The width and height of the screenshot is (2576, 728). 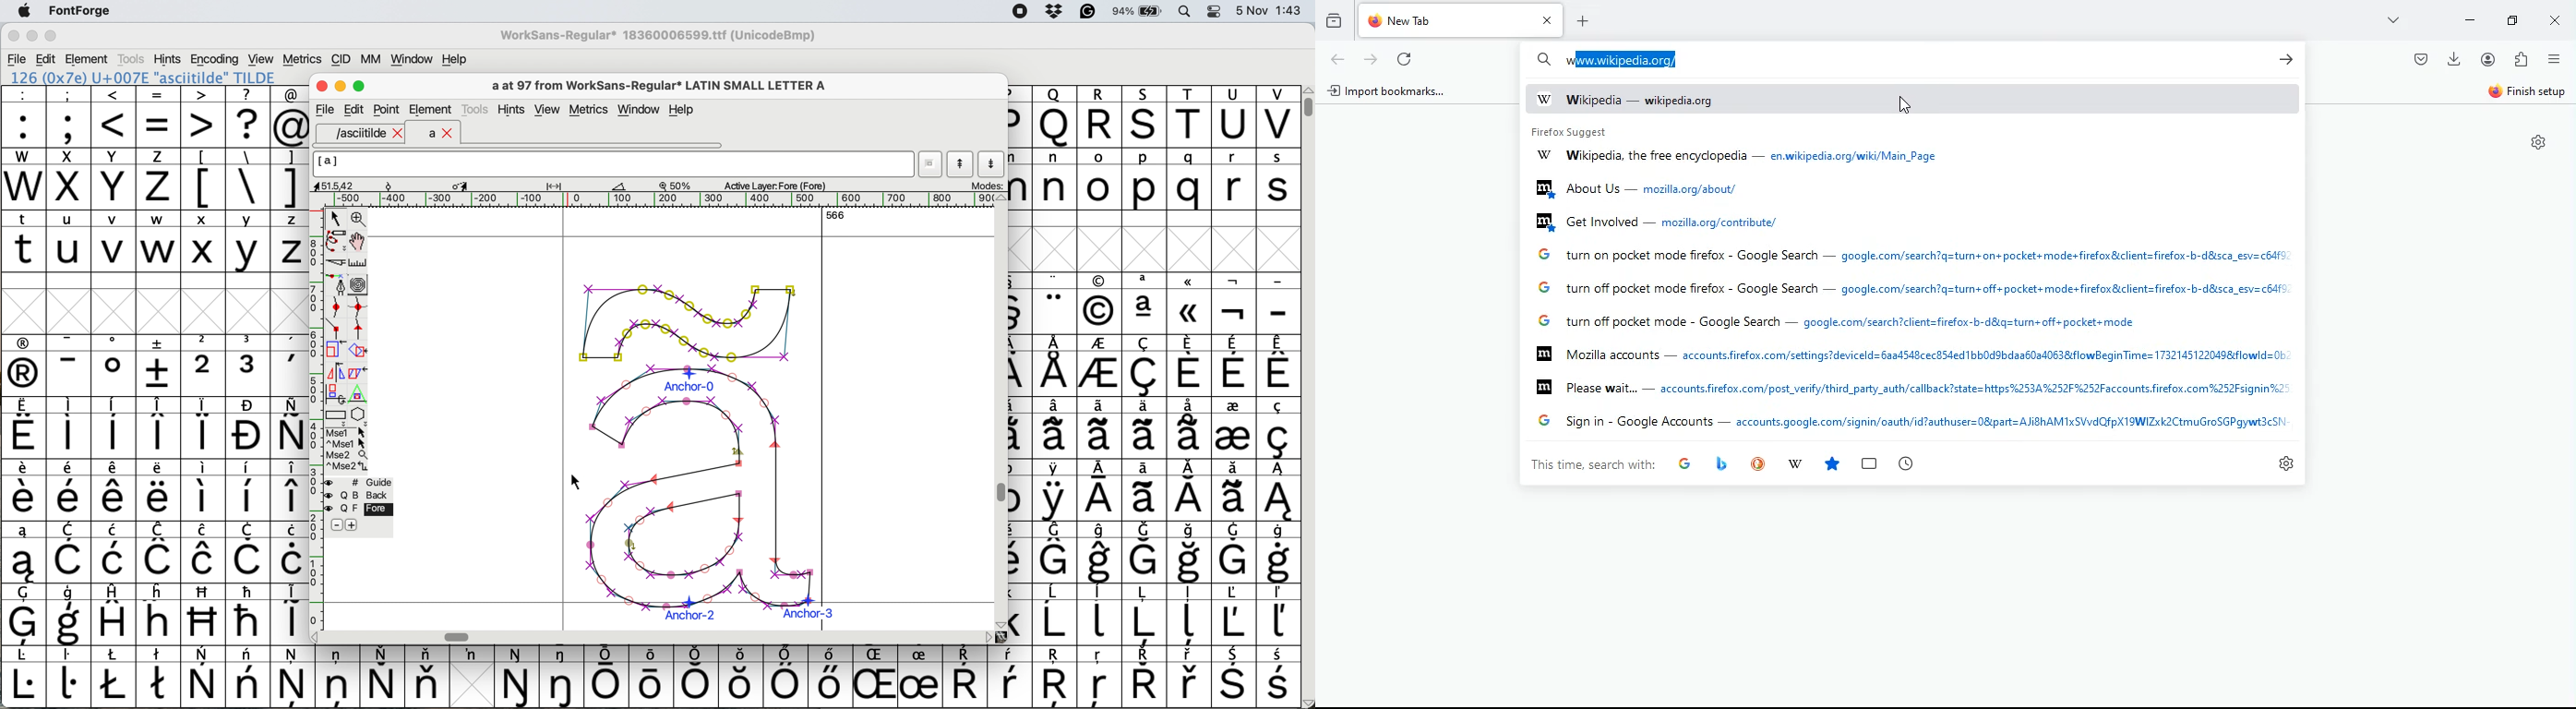 What do you see at coordinates (342, 86) in the screenshot?
I see `Minimise` at bounding box center [342, 86].